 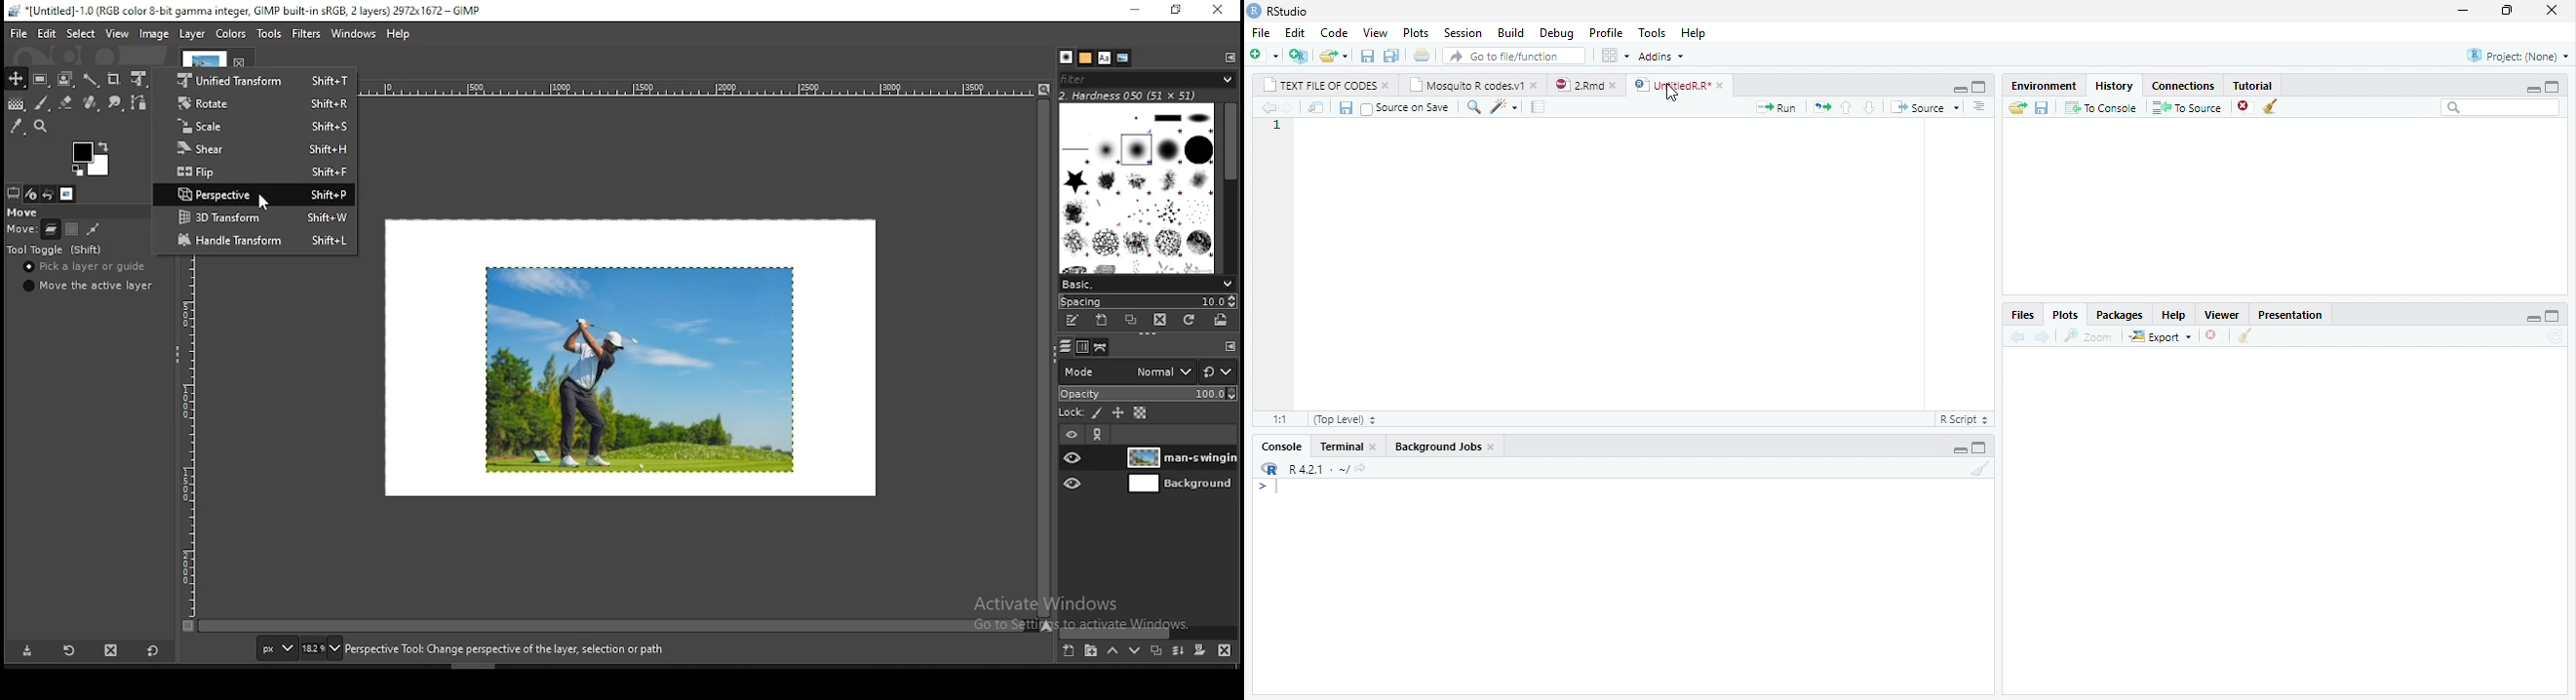 I want to click on maximize, so click(x=1983, y=448).